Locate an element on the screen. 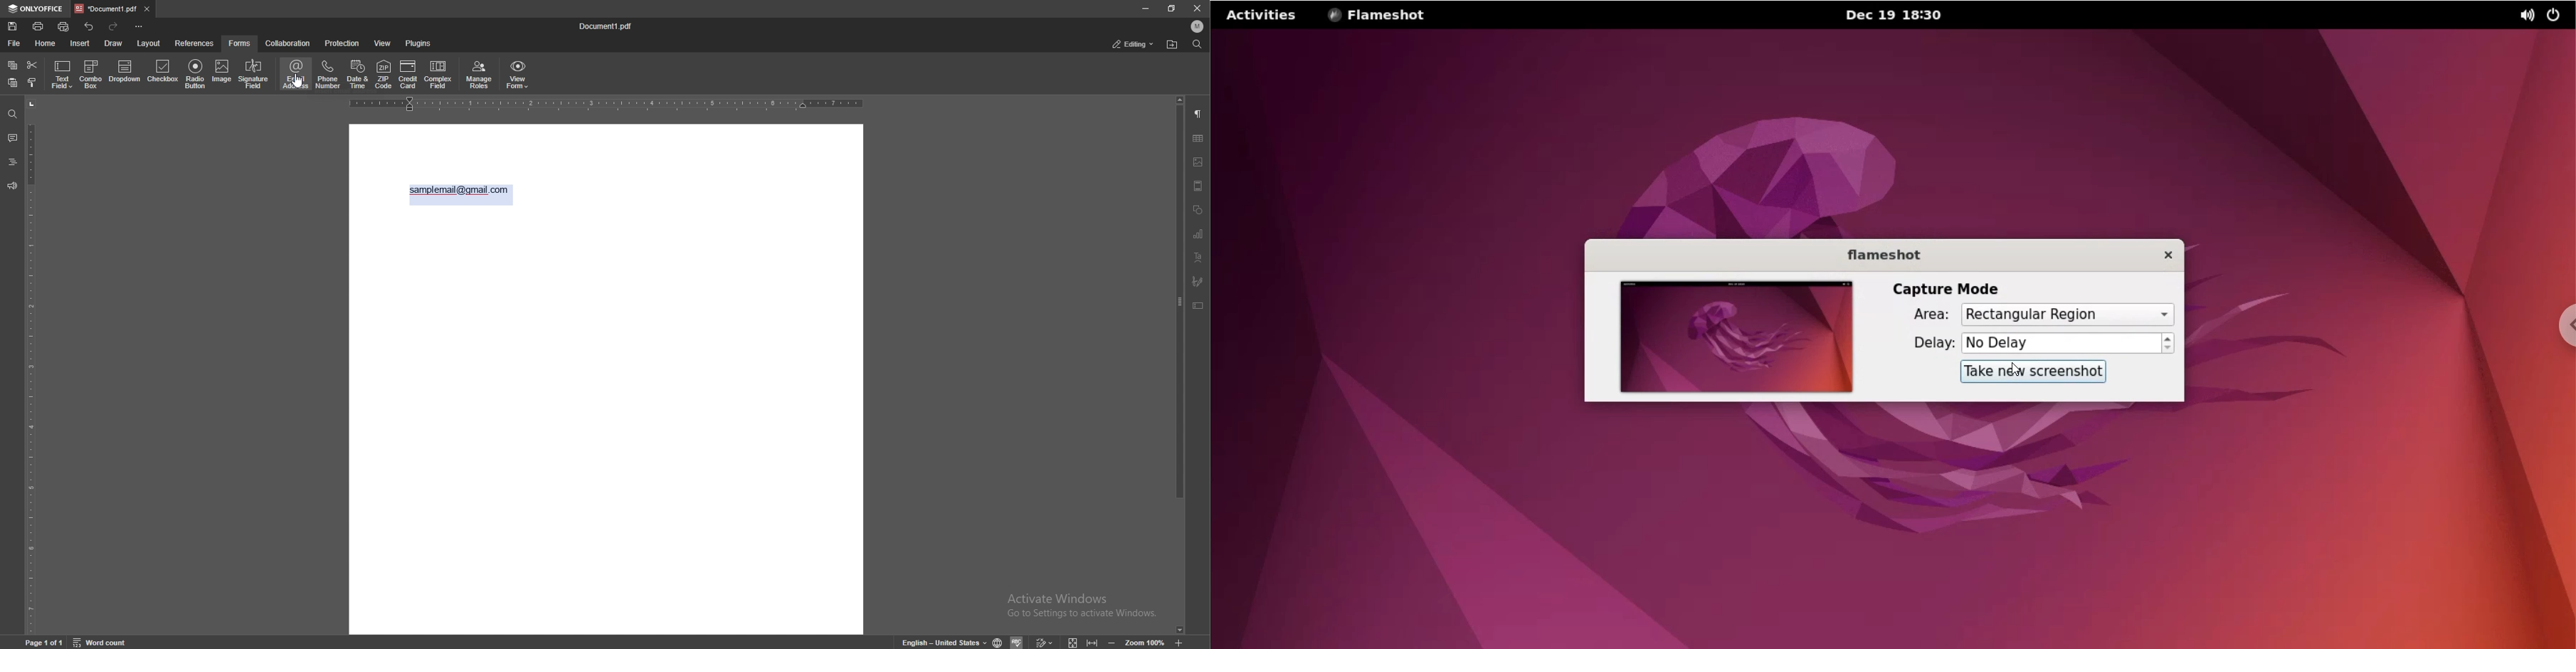 This screenshot has width=2576, height=672. combo box is located at coordinates (93, 74).